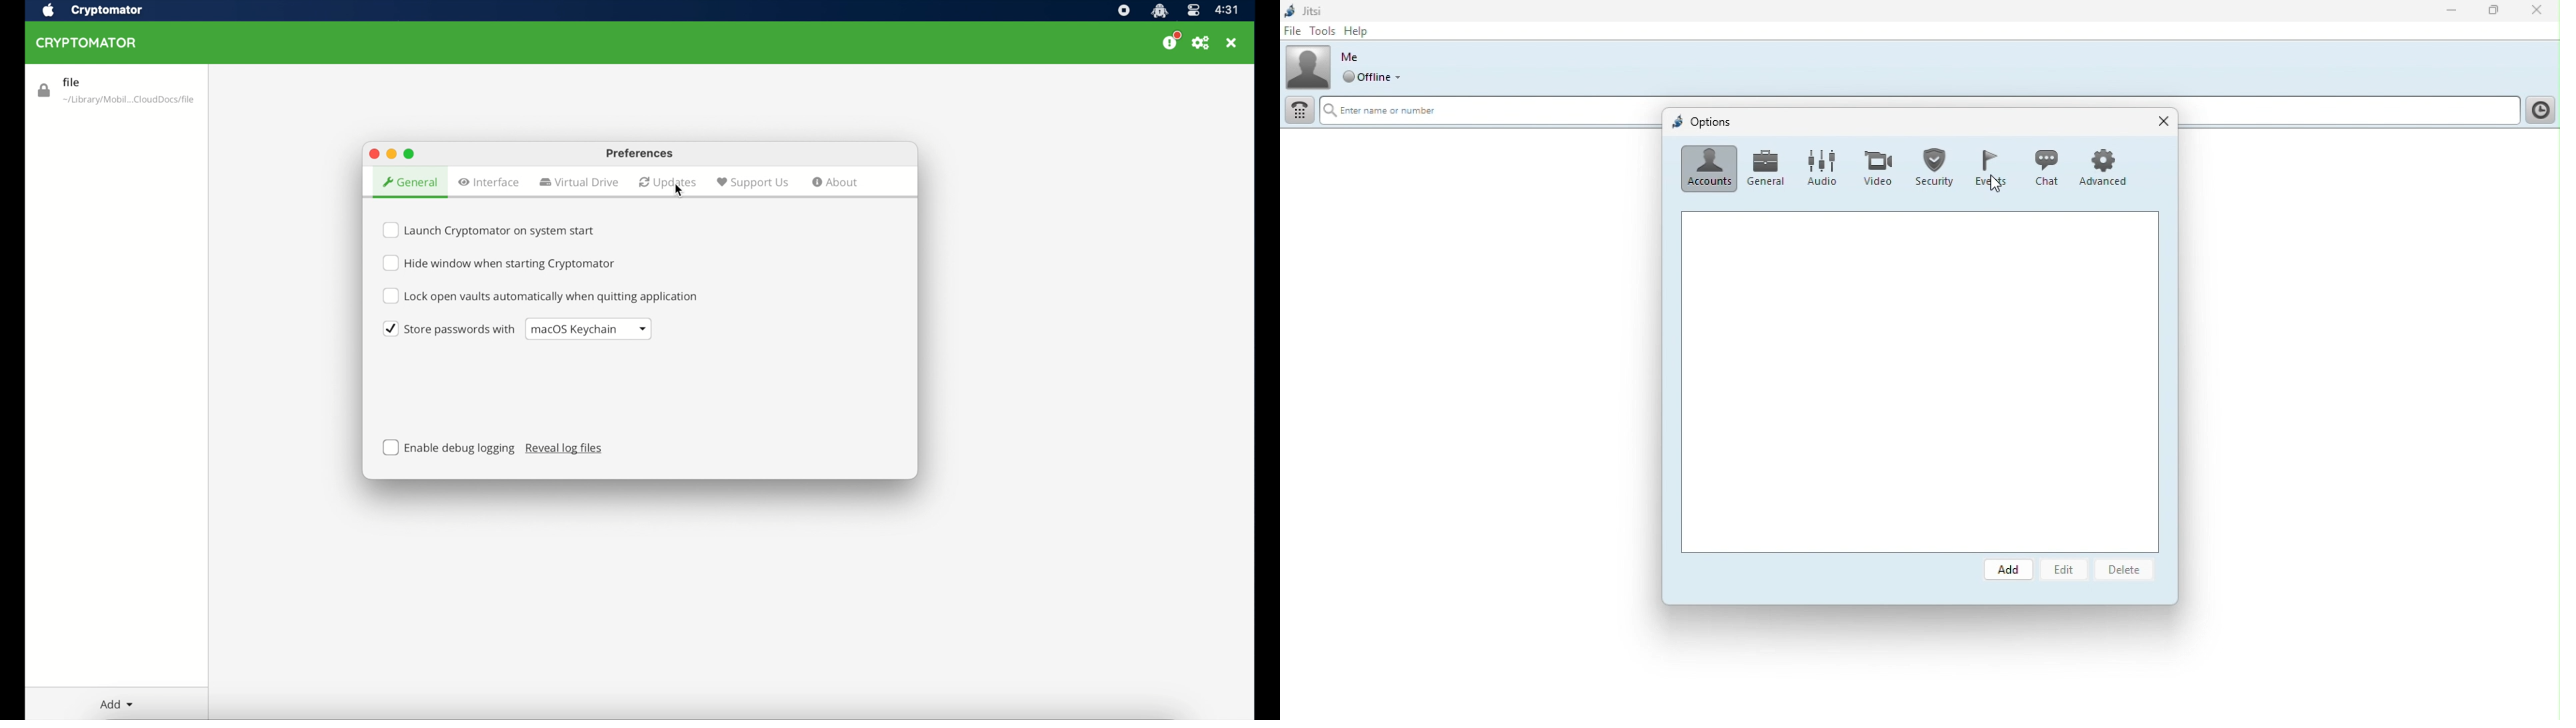 The height and width of the screenshot is (728, 2576). I want to click on updates, so click(668, 182).